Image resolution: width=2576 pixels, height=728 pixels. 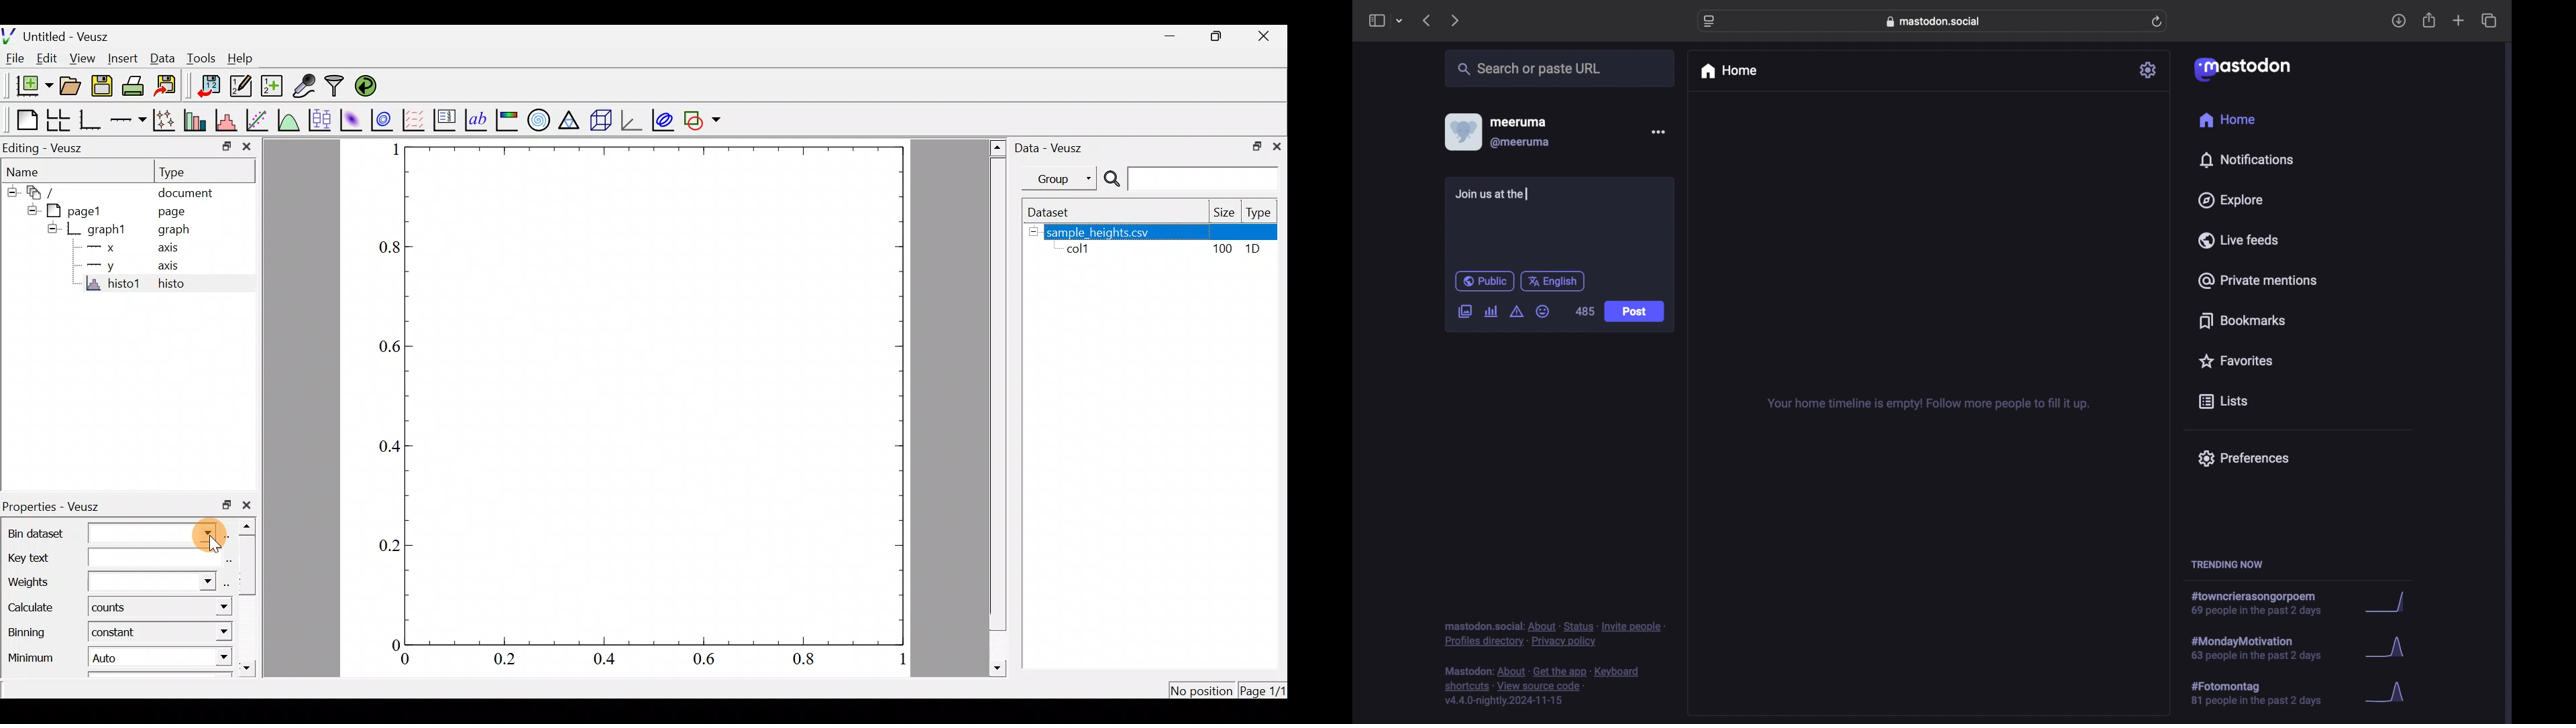 I want to click on 0.6, so click(x=708, y=661).